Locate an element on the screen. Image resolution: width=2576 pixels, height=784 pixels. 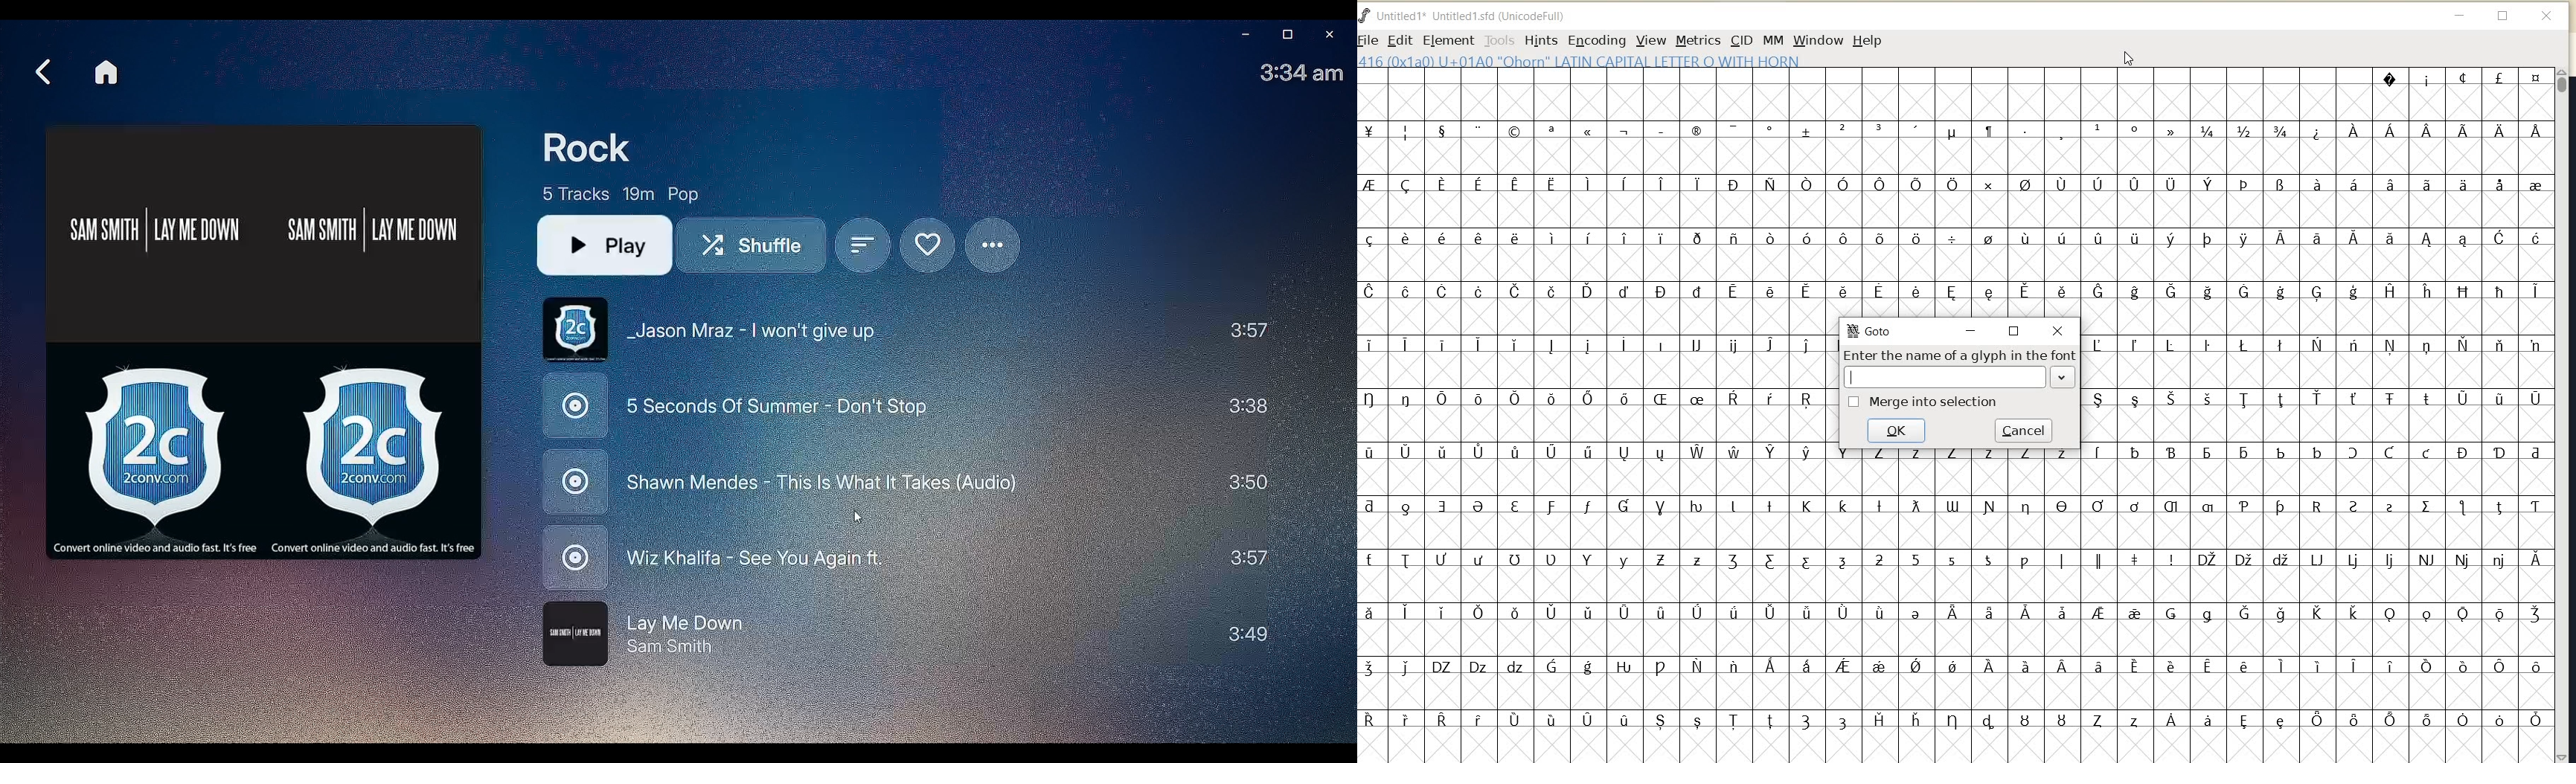
GoTo is located at coordinates (1871, 331).